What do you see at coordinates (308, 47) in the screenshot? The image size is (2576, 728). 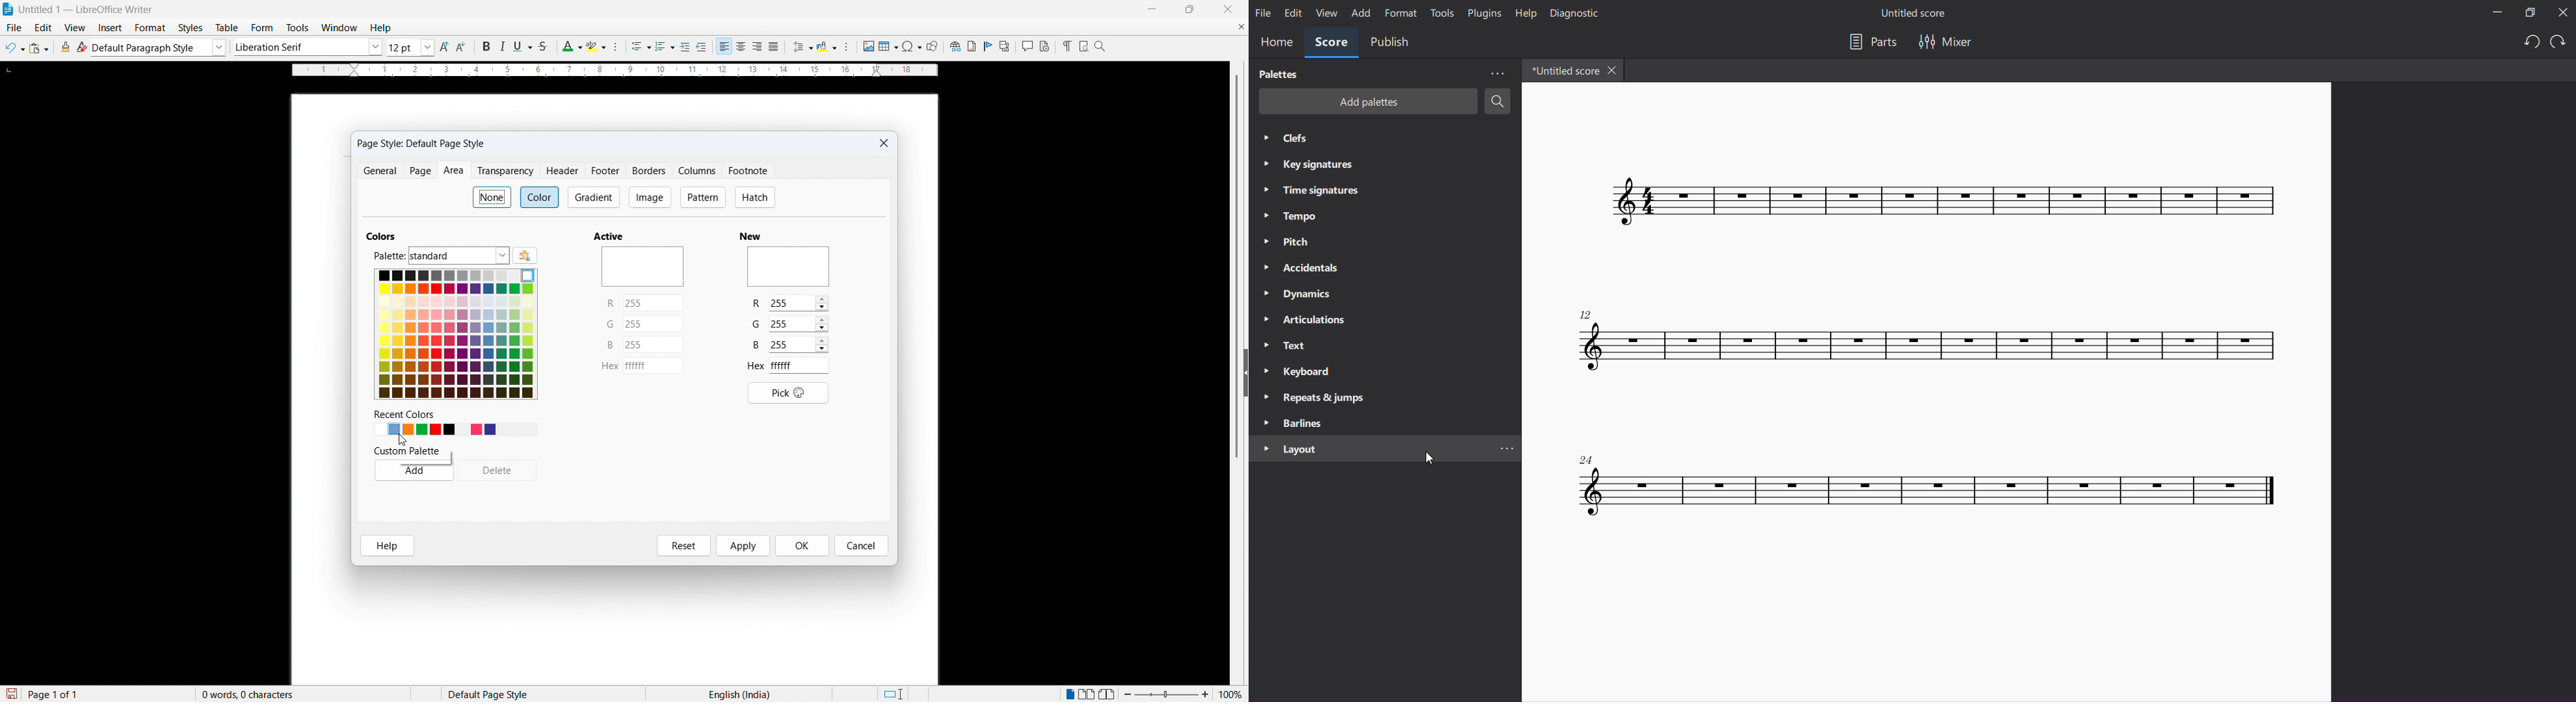 I see `Set font ` at bounding box center [308, 47].